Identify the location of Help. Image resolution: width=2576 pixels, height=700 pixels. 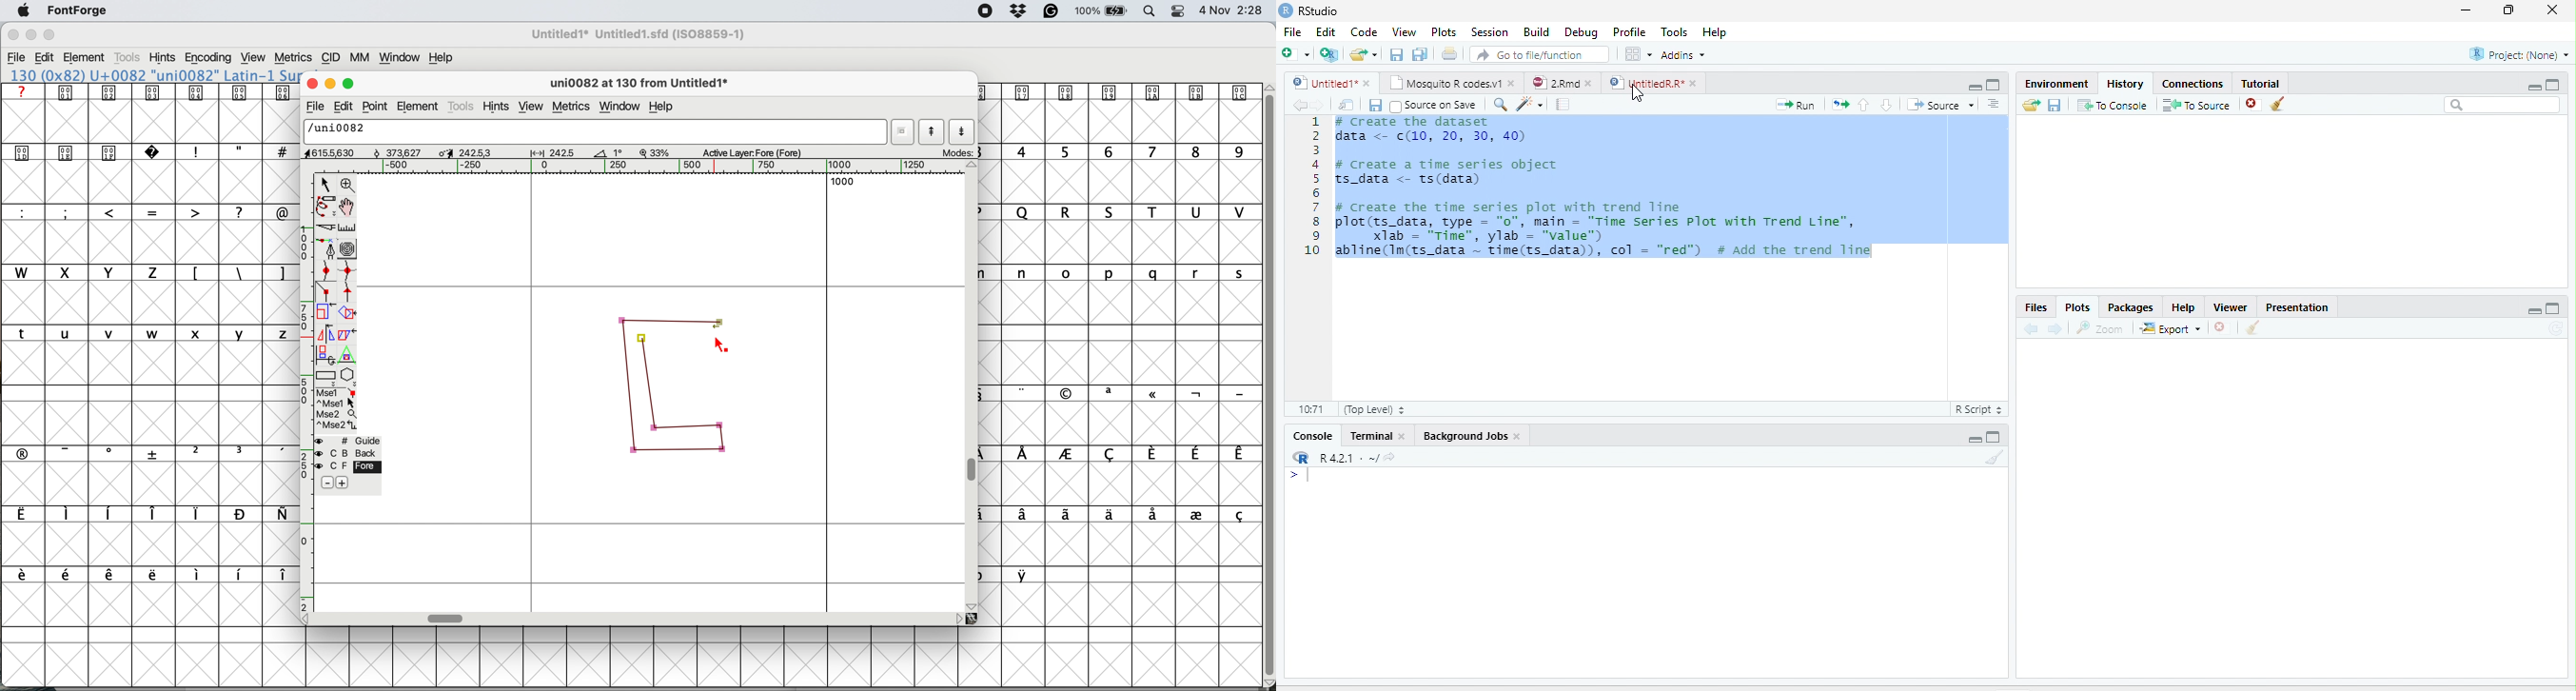
(2184, 307).